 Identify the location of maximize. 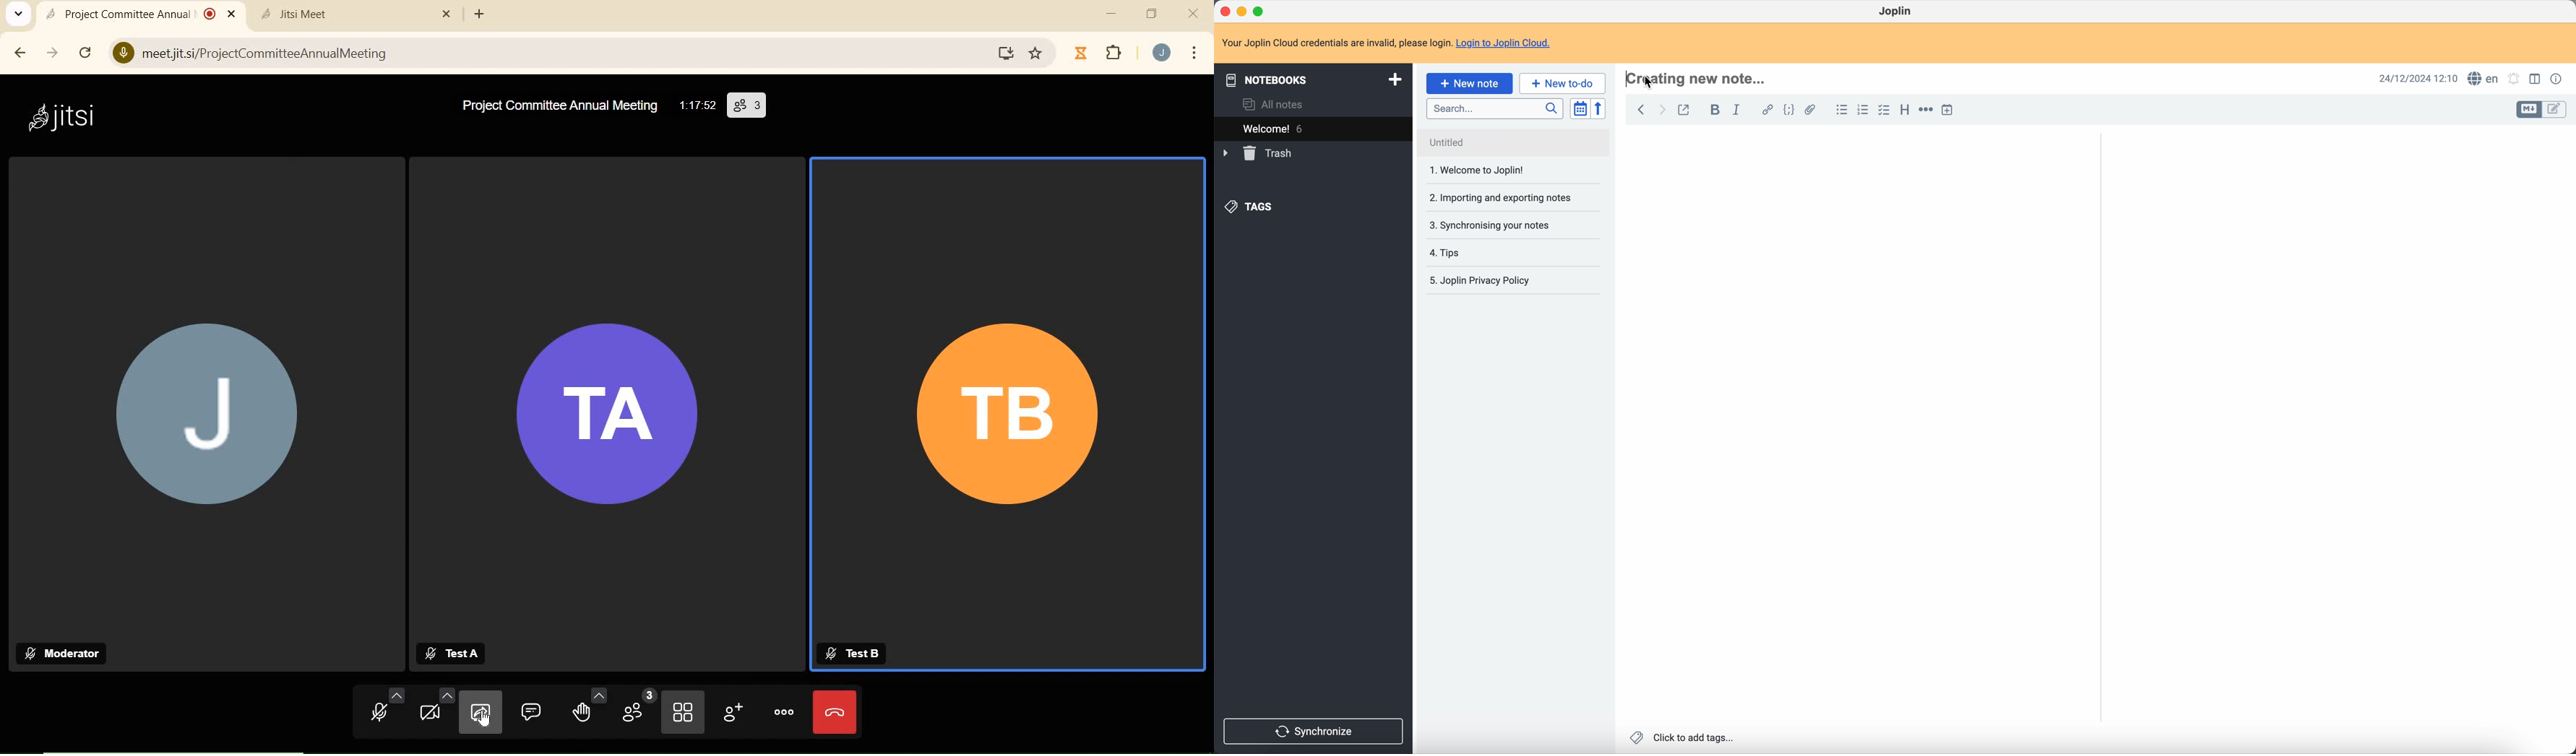
(1261, 12).